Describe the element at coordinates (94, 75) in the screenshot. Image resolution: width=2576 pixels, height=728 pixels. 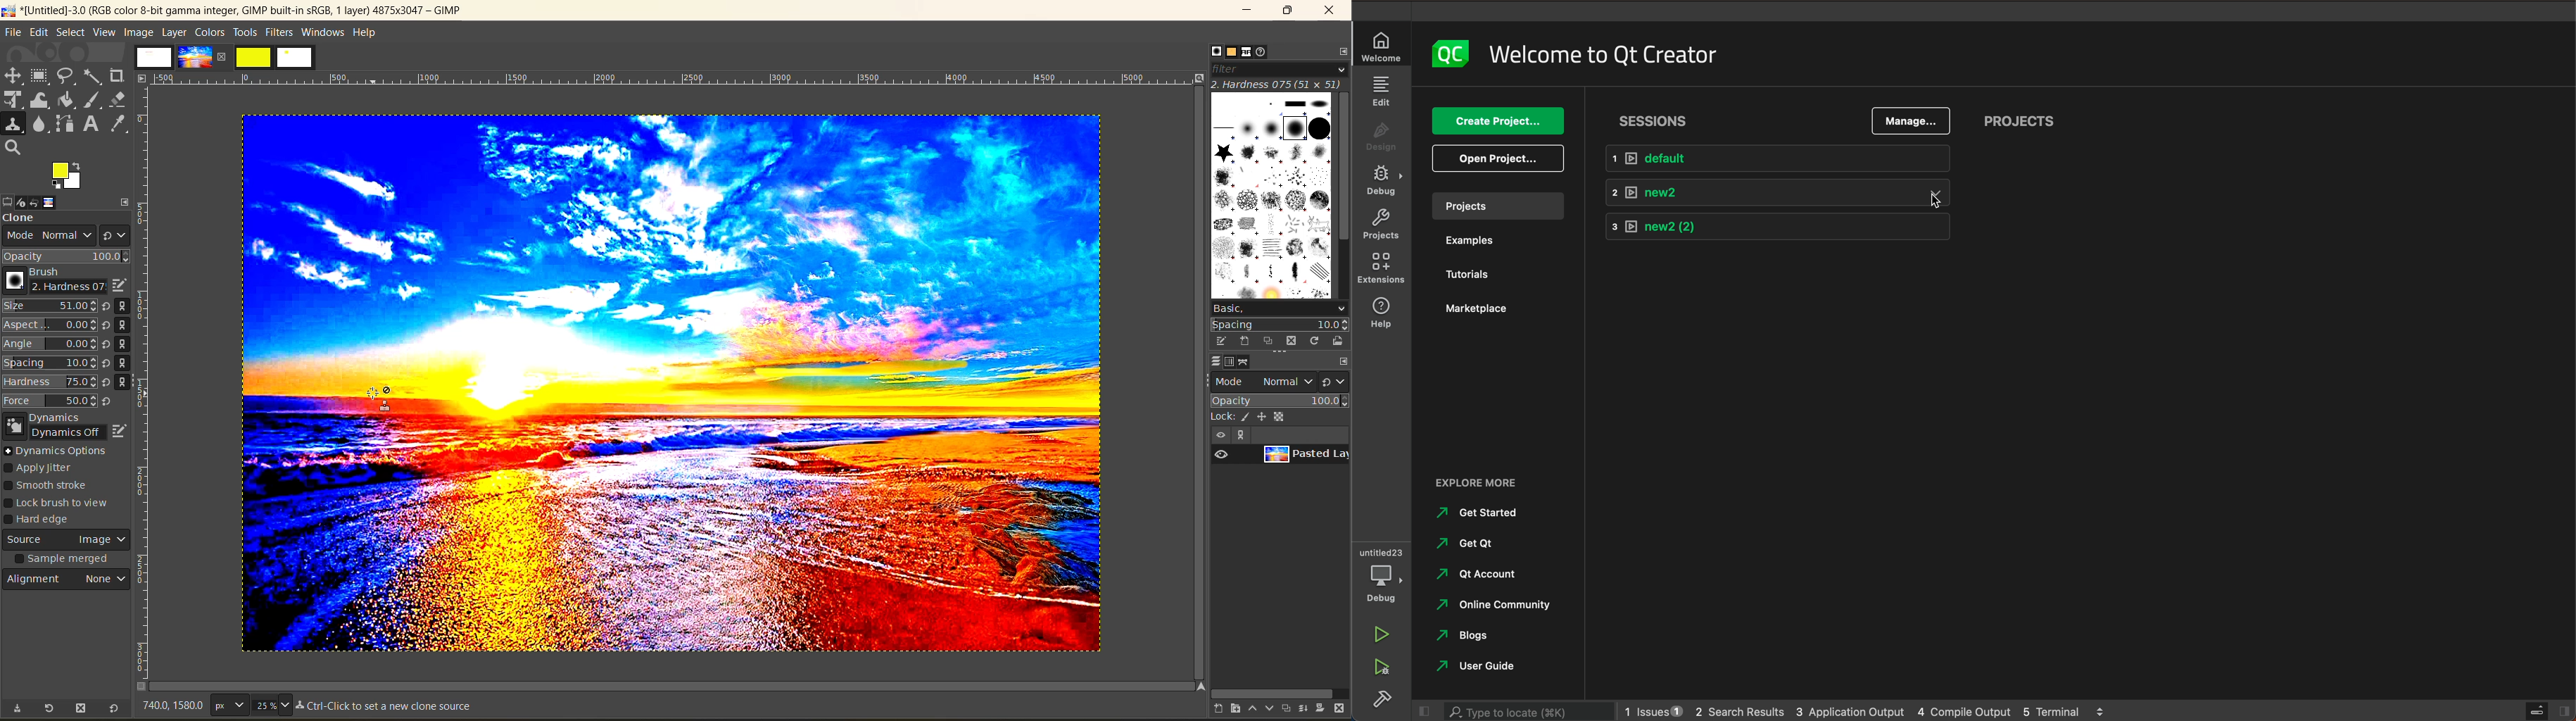
I see `fuzzy text` at that location.